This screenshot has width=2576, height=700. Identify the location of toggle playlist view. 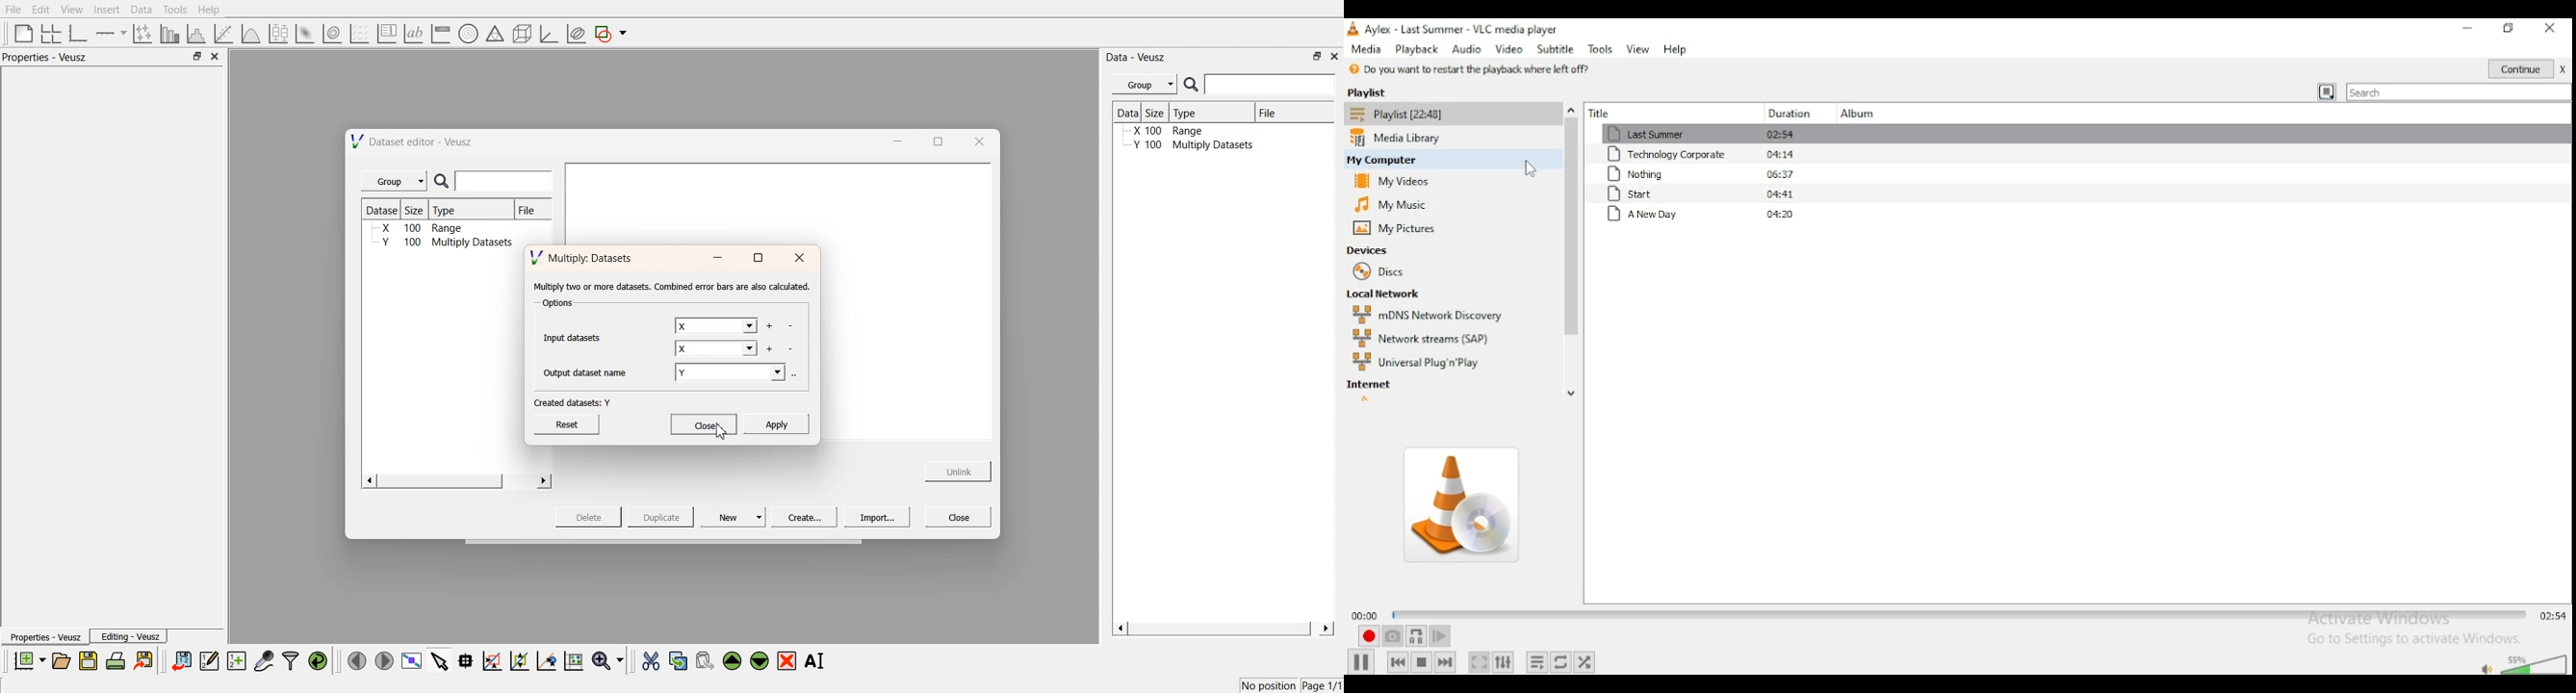
(2325, 90).